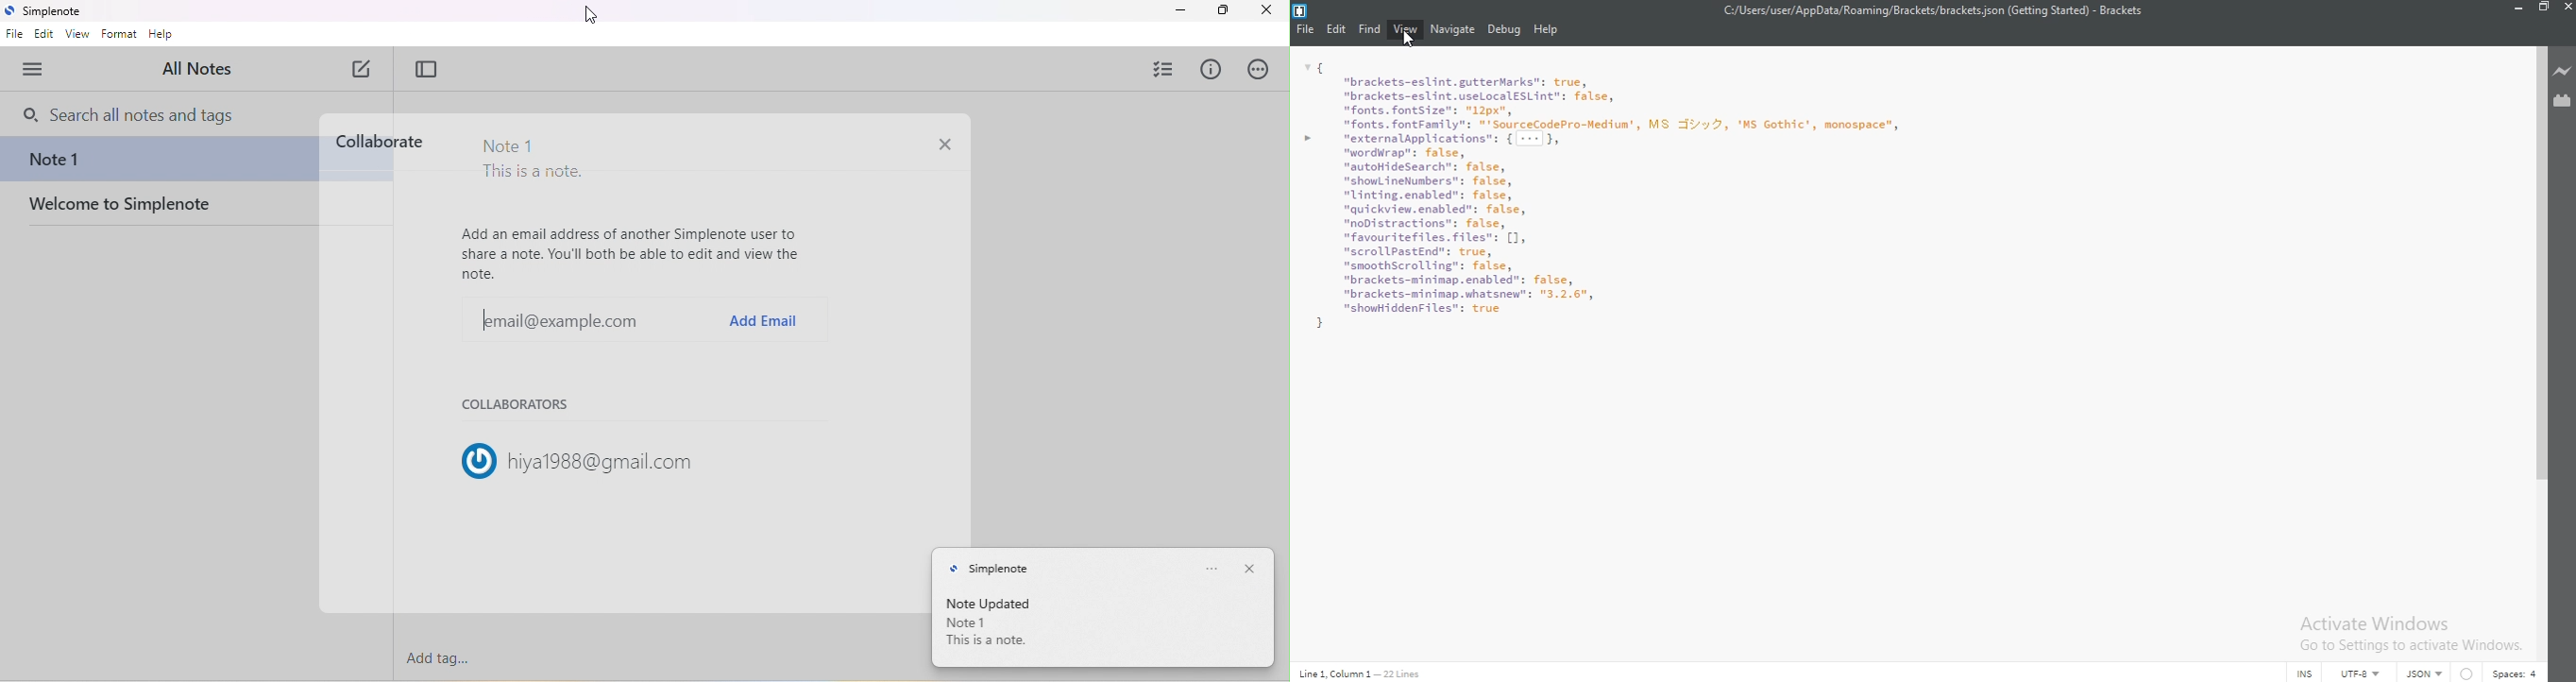 The width and height of the screenshot is (2576, 700). What do you see at coordinates (438, 656) in the screenshot?
I see `add tag` at bounding box center [438, 656].